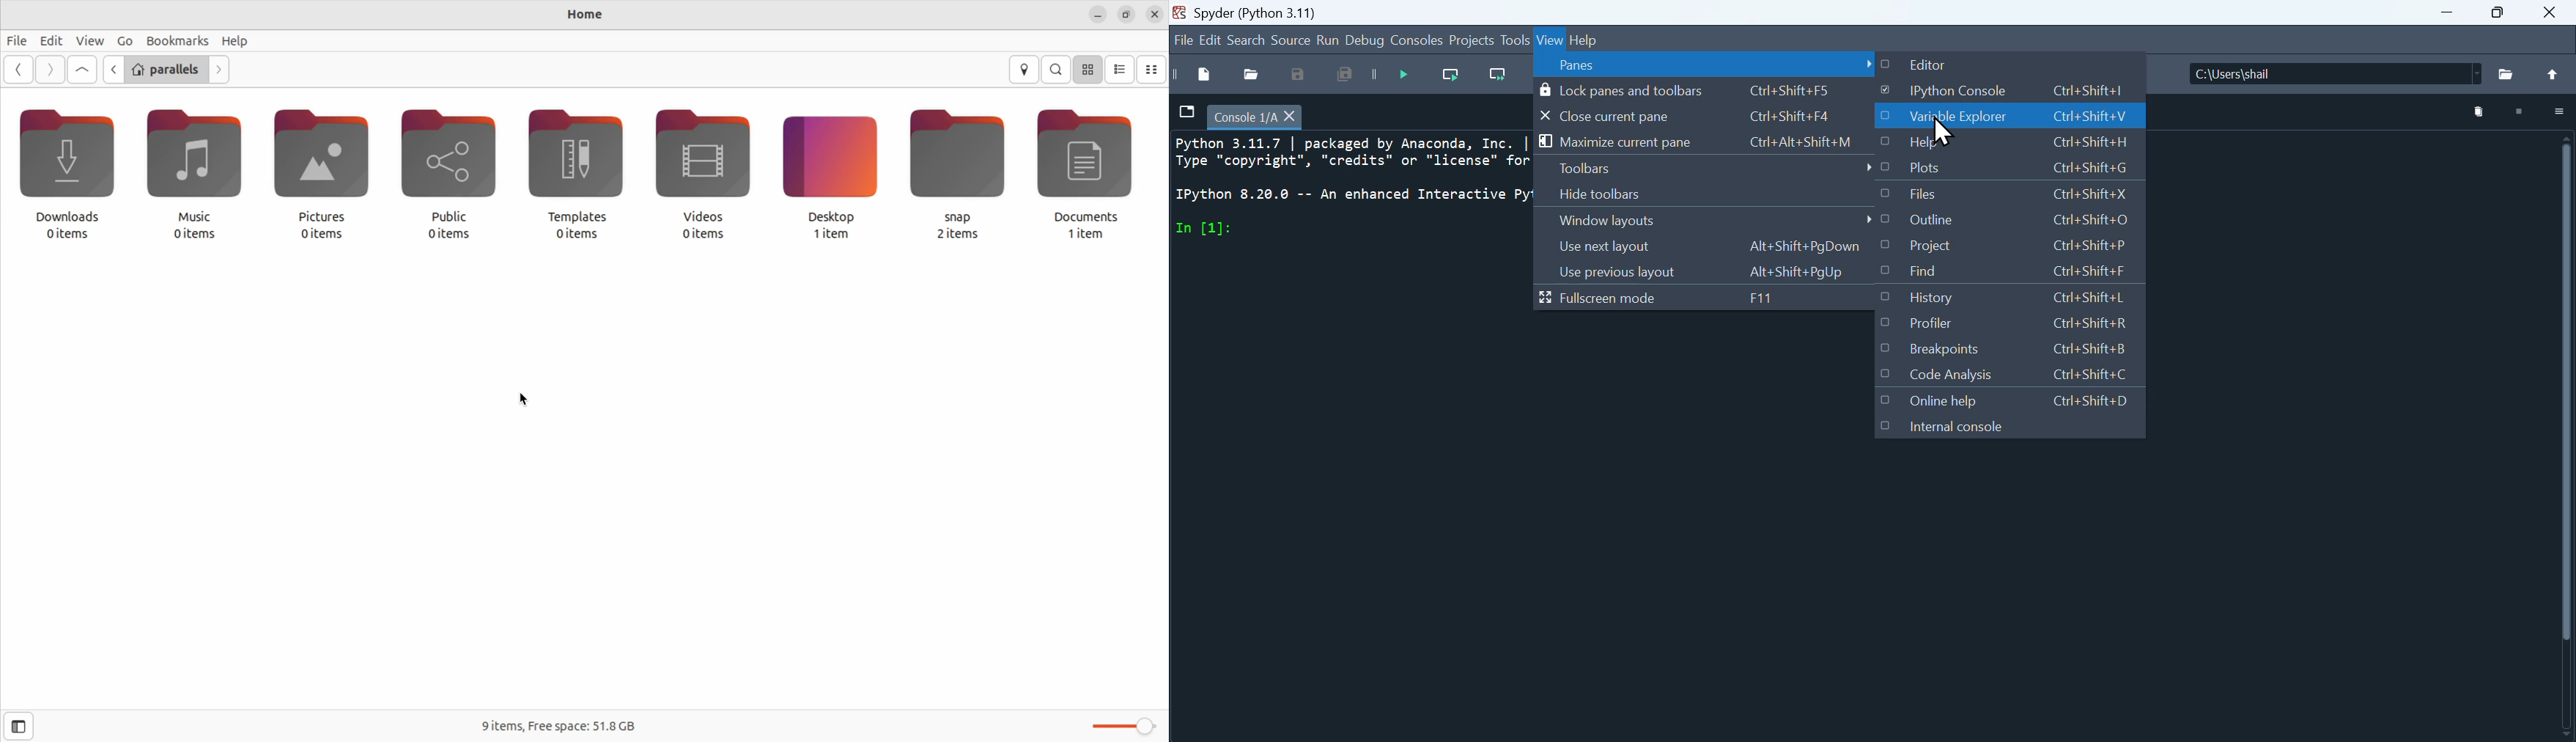 Image resolution: width=2576 pixels, height=756 pixels. Describe the element at coordinates (1593, 194) in the screenshot. I see `Hide toolbars` at that location.